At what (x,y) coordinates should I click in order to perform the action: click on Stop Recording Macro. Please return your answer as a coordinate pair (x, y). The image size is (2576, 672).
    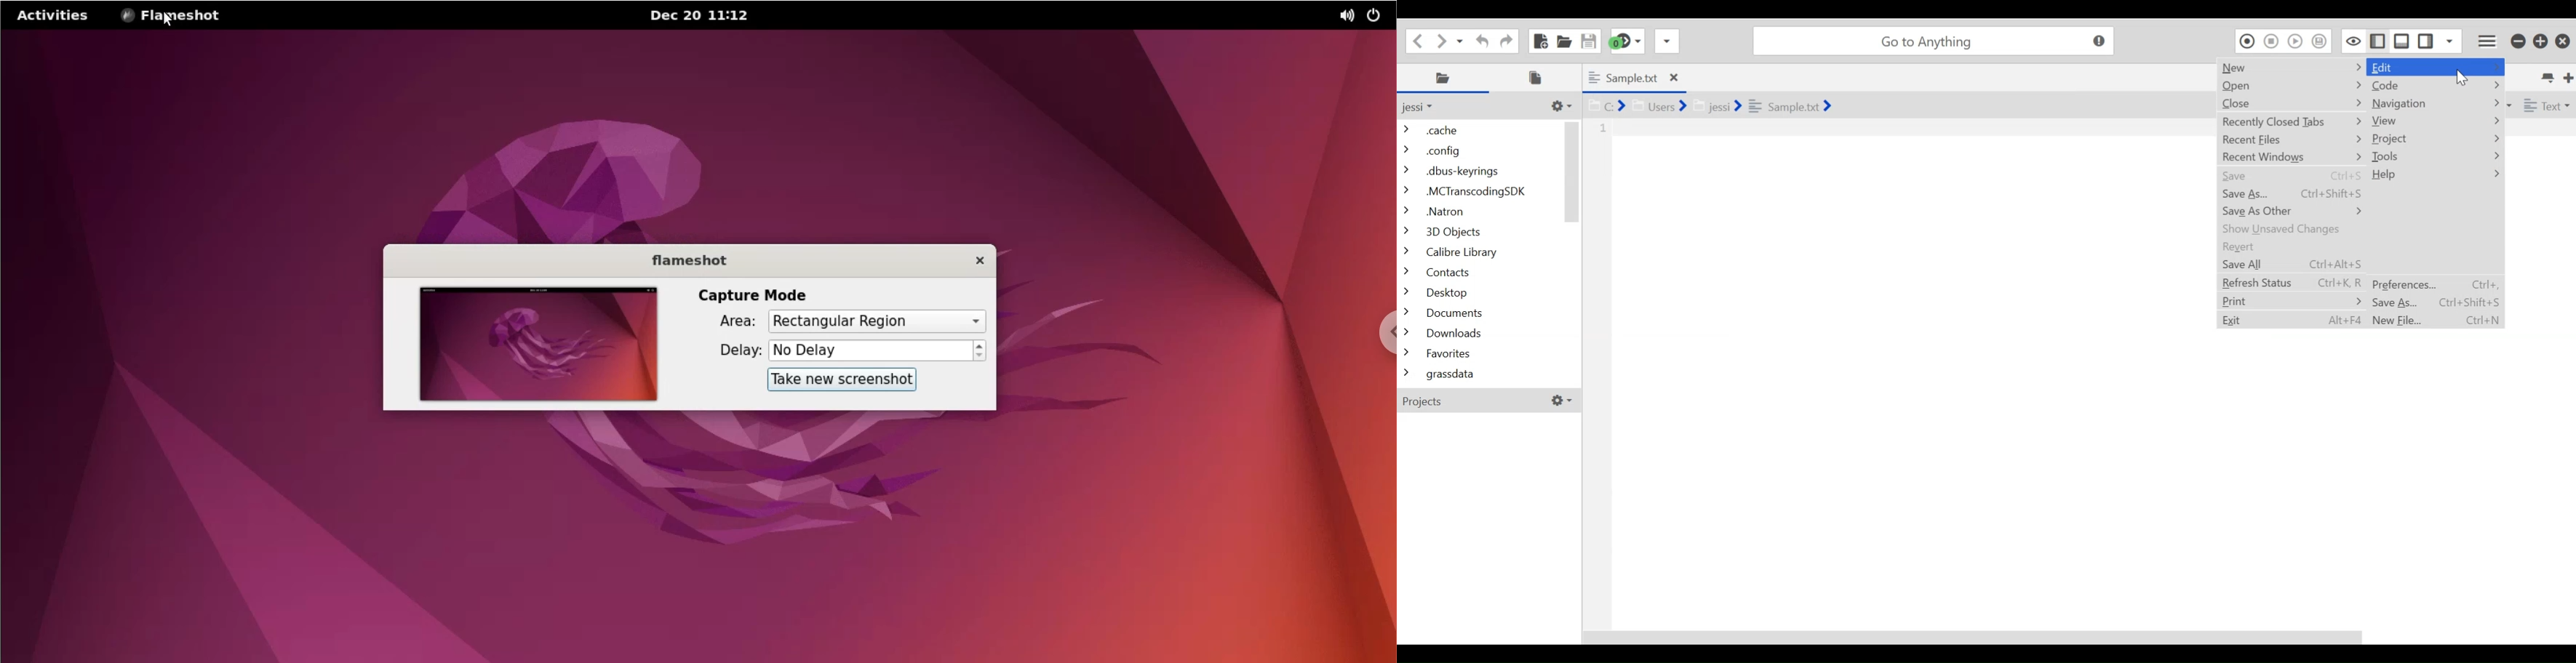
    Looking at the image, I should click on (2272, 41).